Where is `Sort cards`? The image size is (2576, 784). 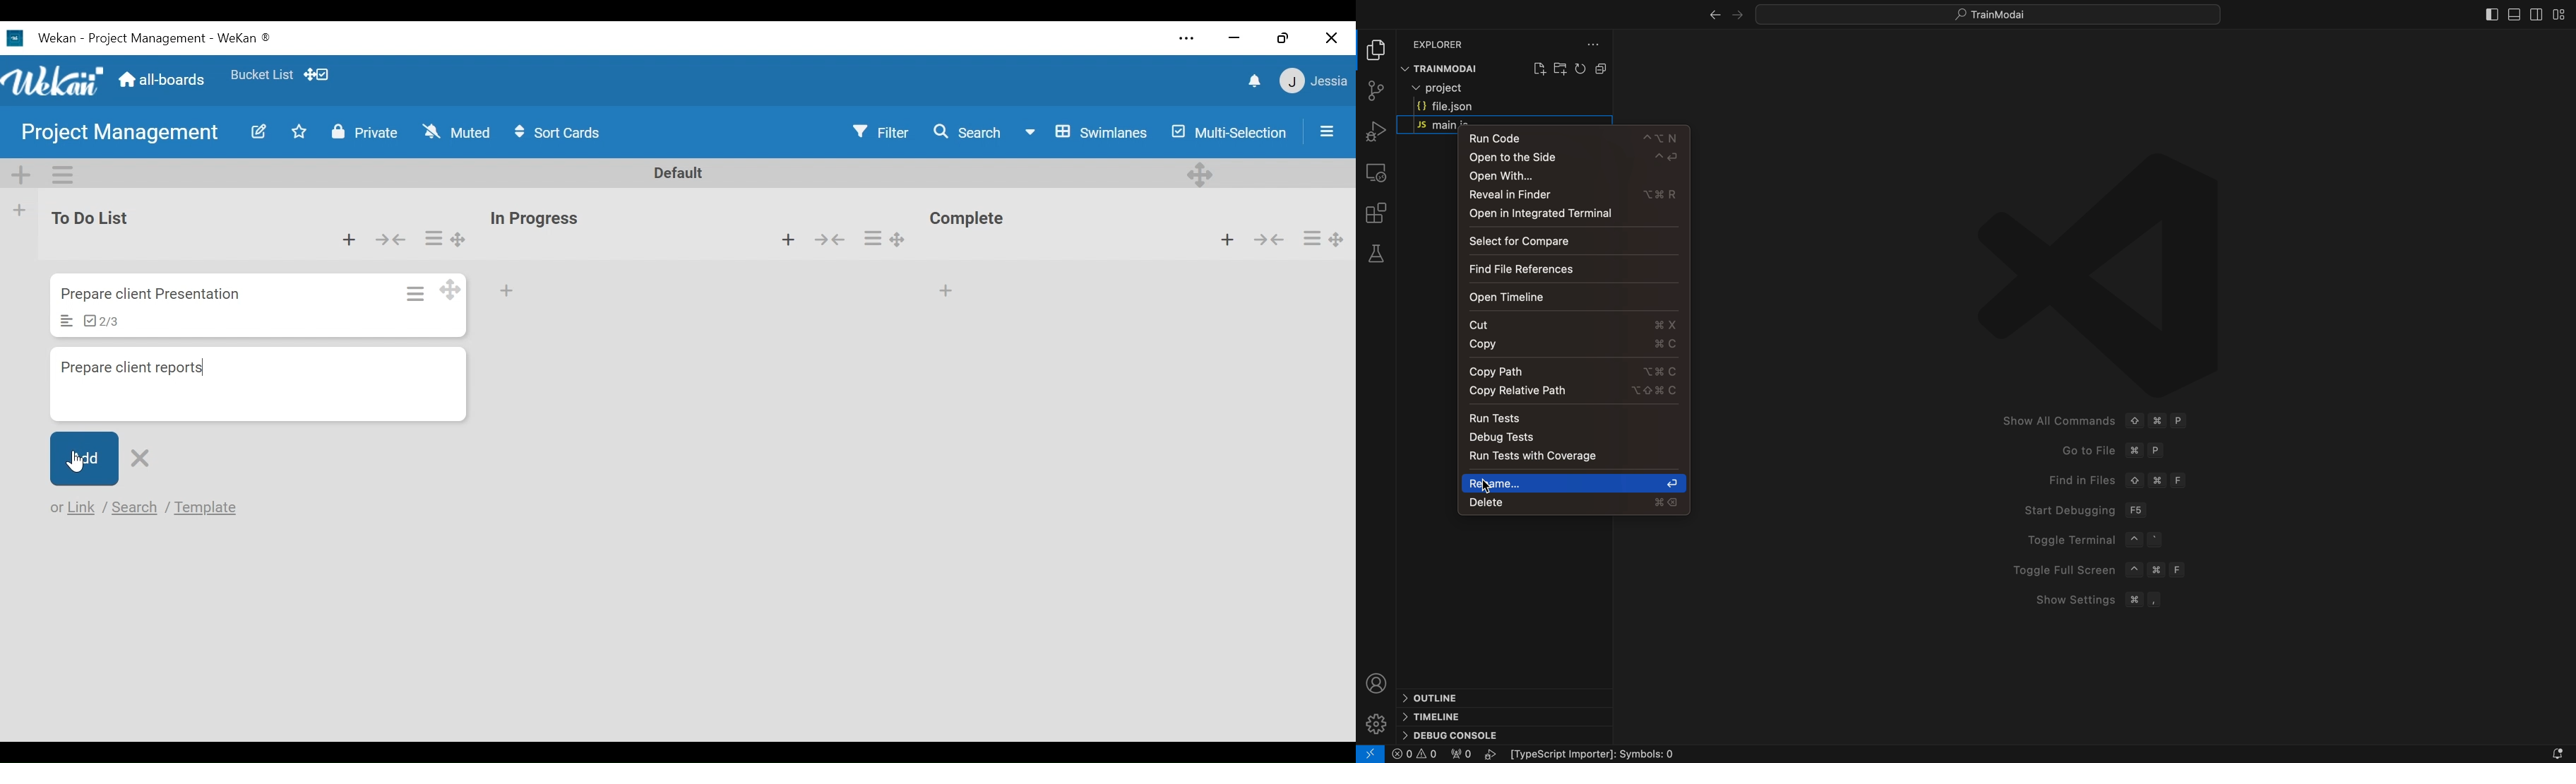
Sort cards is located at coordinates (560, 133).